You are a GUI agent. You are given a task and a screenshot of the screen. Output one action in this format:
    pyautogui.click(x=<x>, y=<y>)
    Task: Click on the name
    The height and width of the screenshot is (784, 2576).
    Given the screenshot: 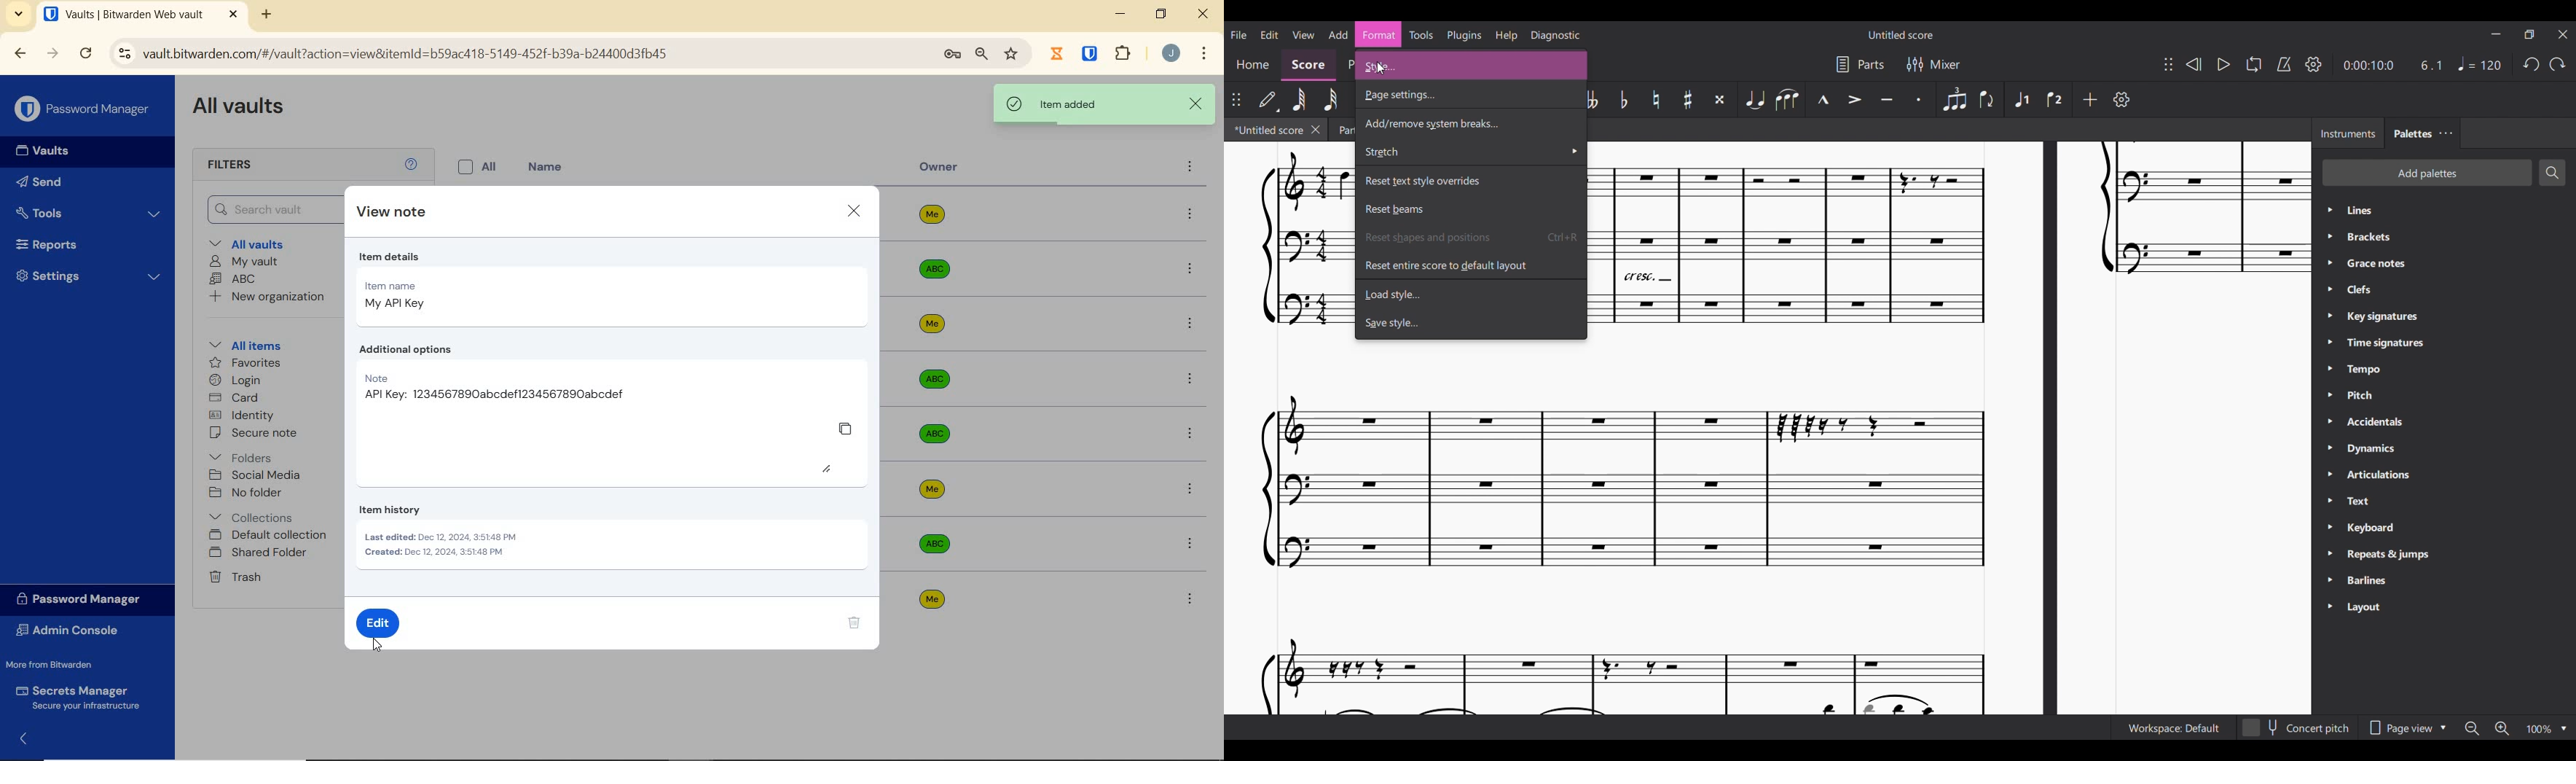 What is the action you would take?
    pyautogui.click(x=547, y=167)
    